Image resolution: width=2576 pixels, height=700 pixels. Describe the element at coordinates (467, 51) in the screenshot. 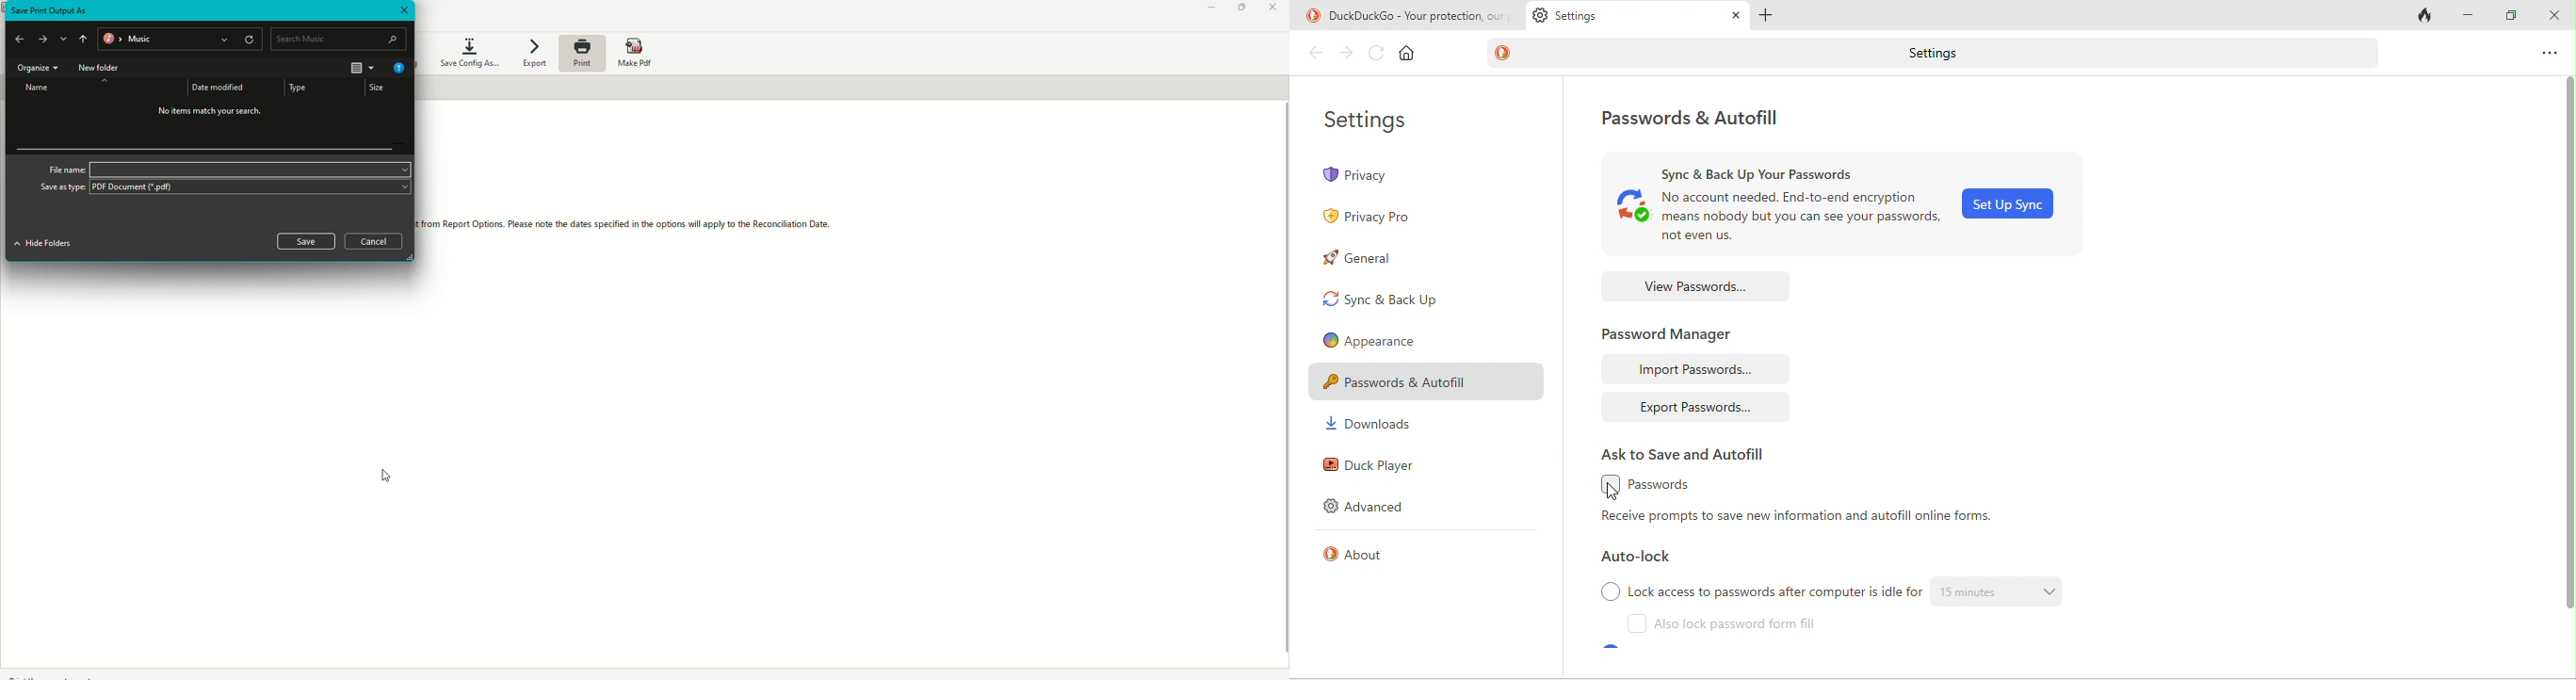

I see `Save Config As` at that location.